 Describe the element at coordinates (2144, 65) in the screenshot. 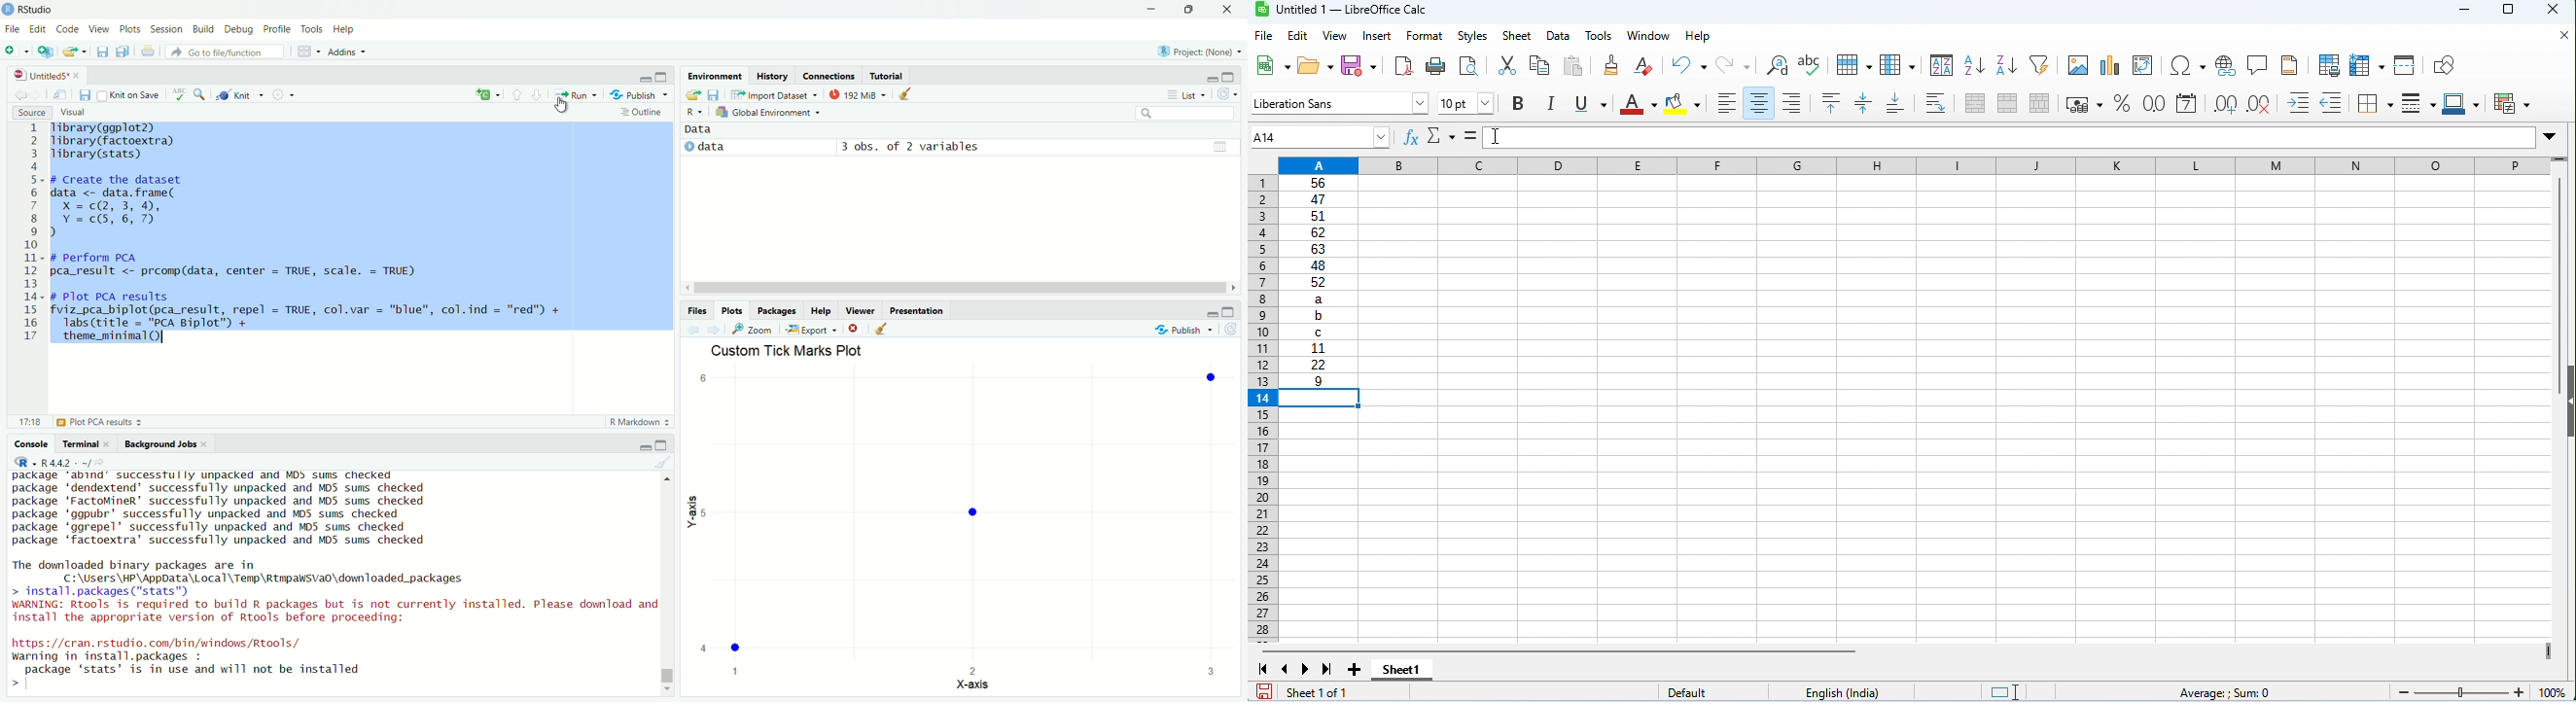

I see `insert or edit pivot table` at that location.